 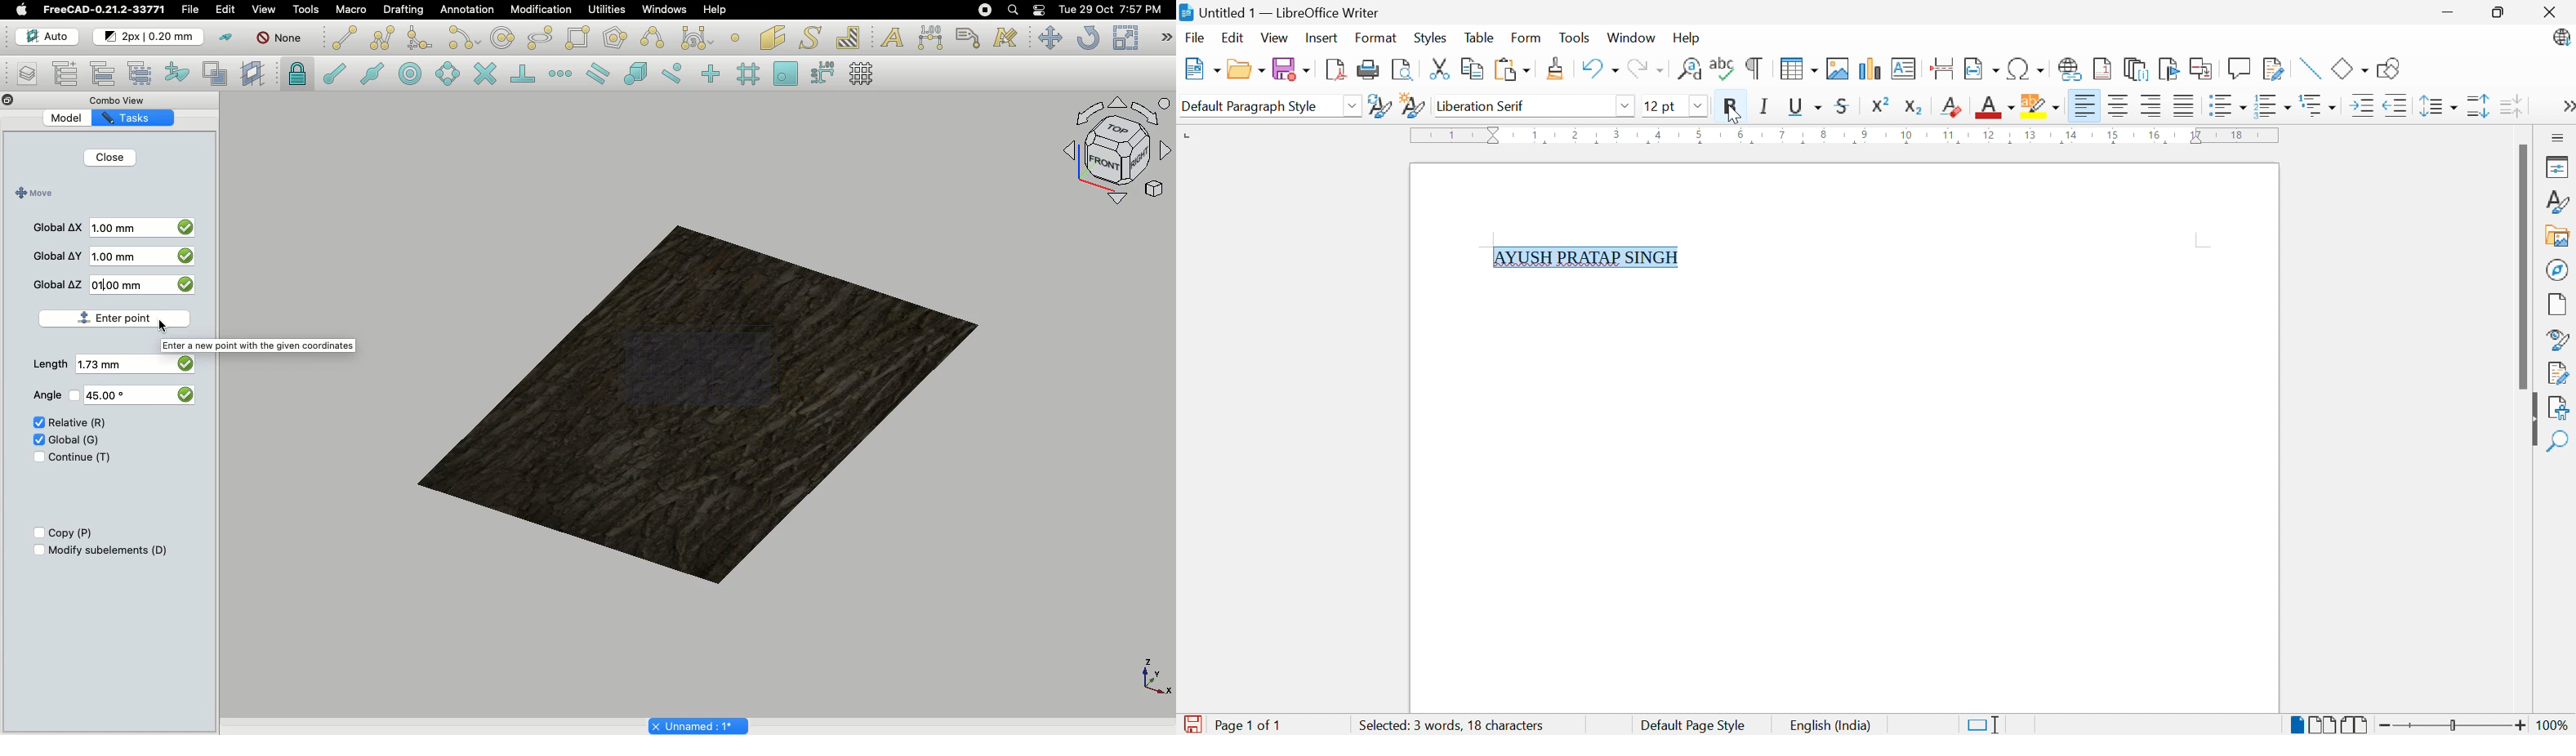 What do you see at coordinates (2167, 69) in the screenshot?
I see `Insert Bookmark` at bounding box center [2167, 69].